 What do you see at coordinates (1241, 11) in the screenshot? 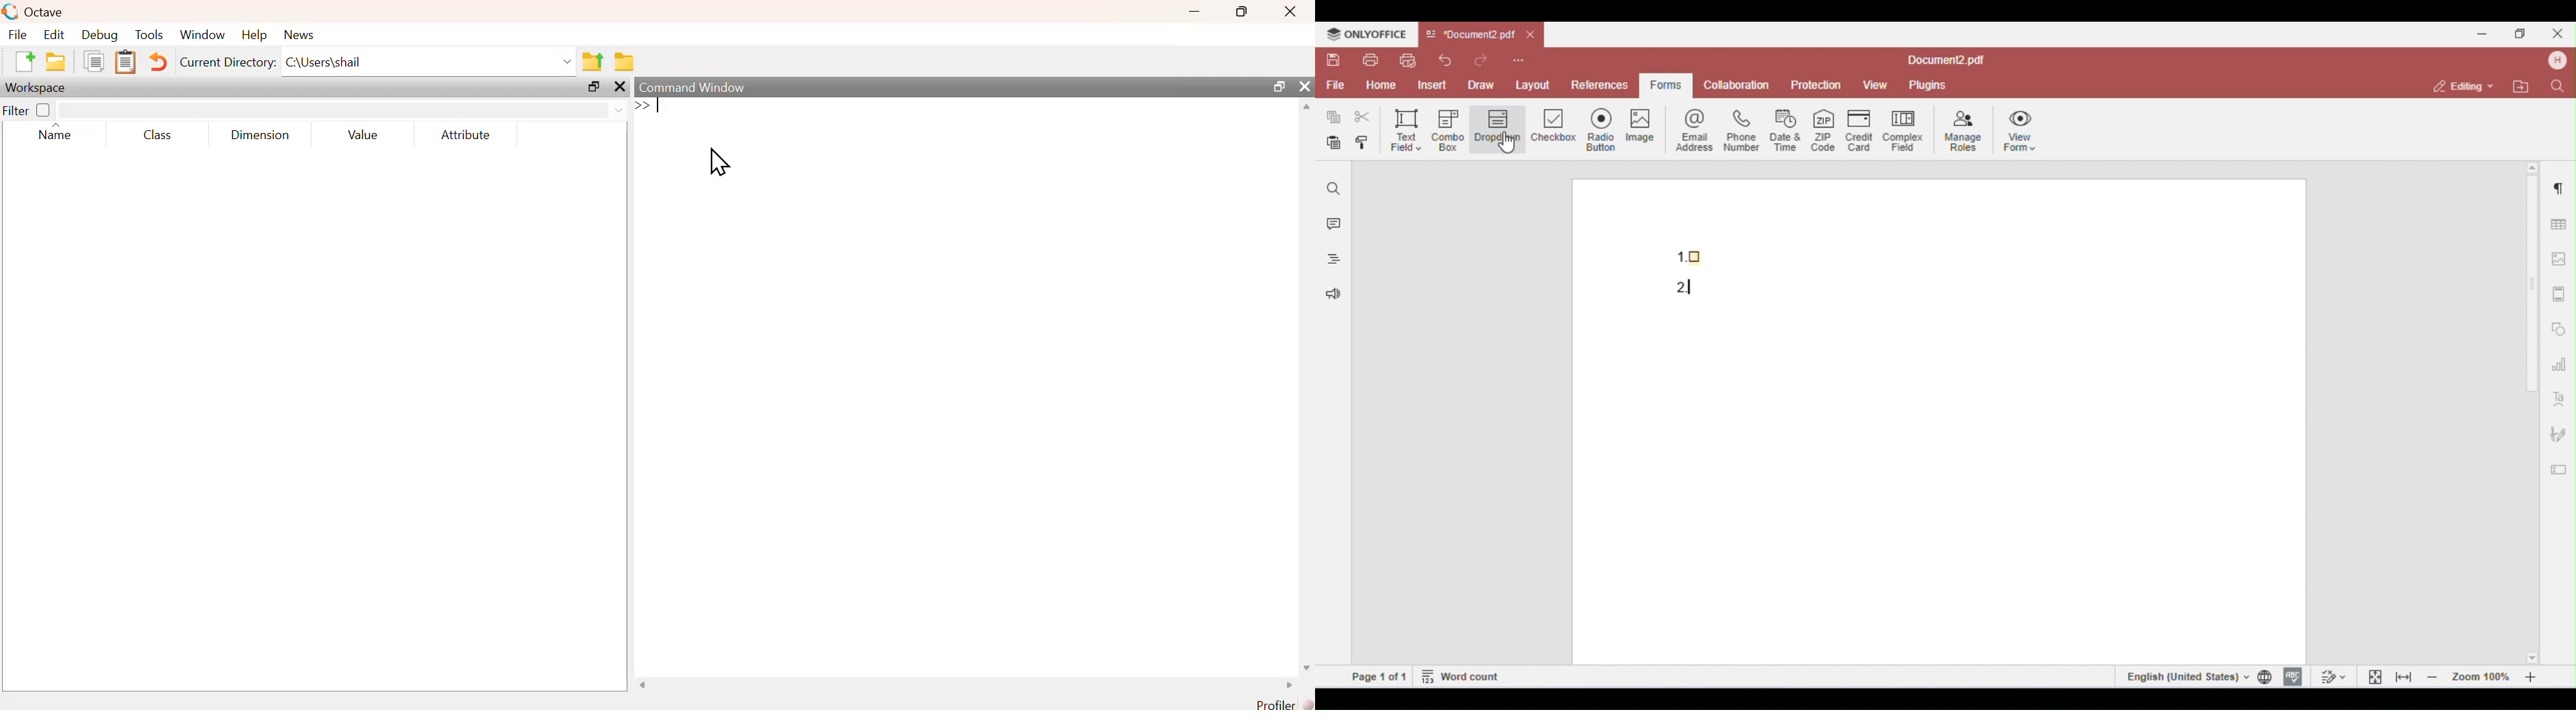
I see `maximize` at bounding box center [1241, 11].